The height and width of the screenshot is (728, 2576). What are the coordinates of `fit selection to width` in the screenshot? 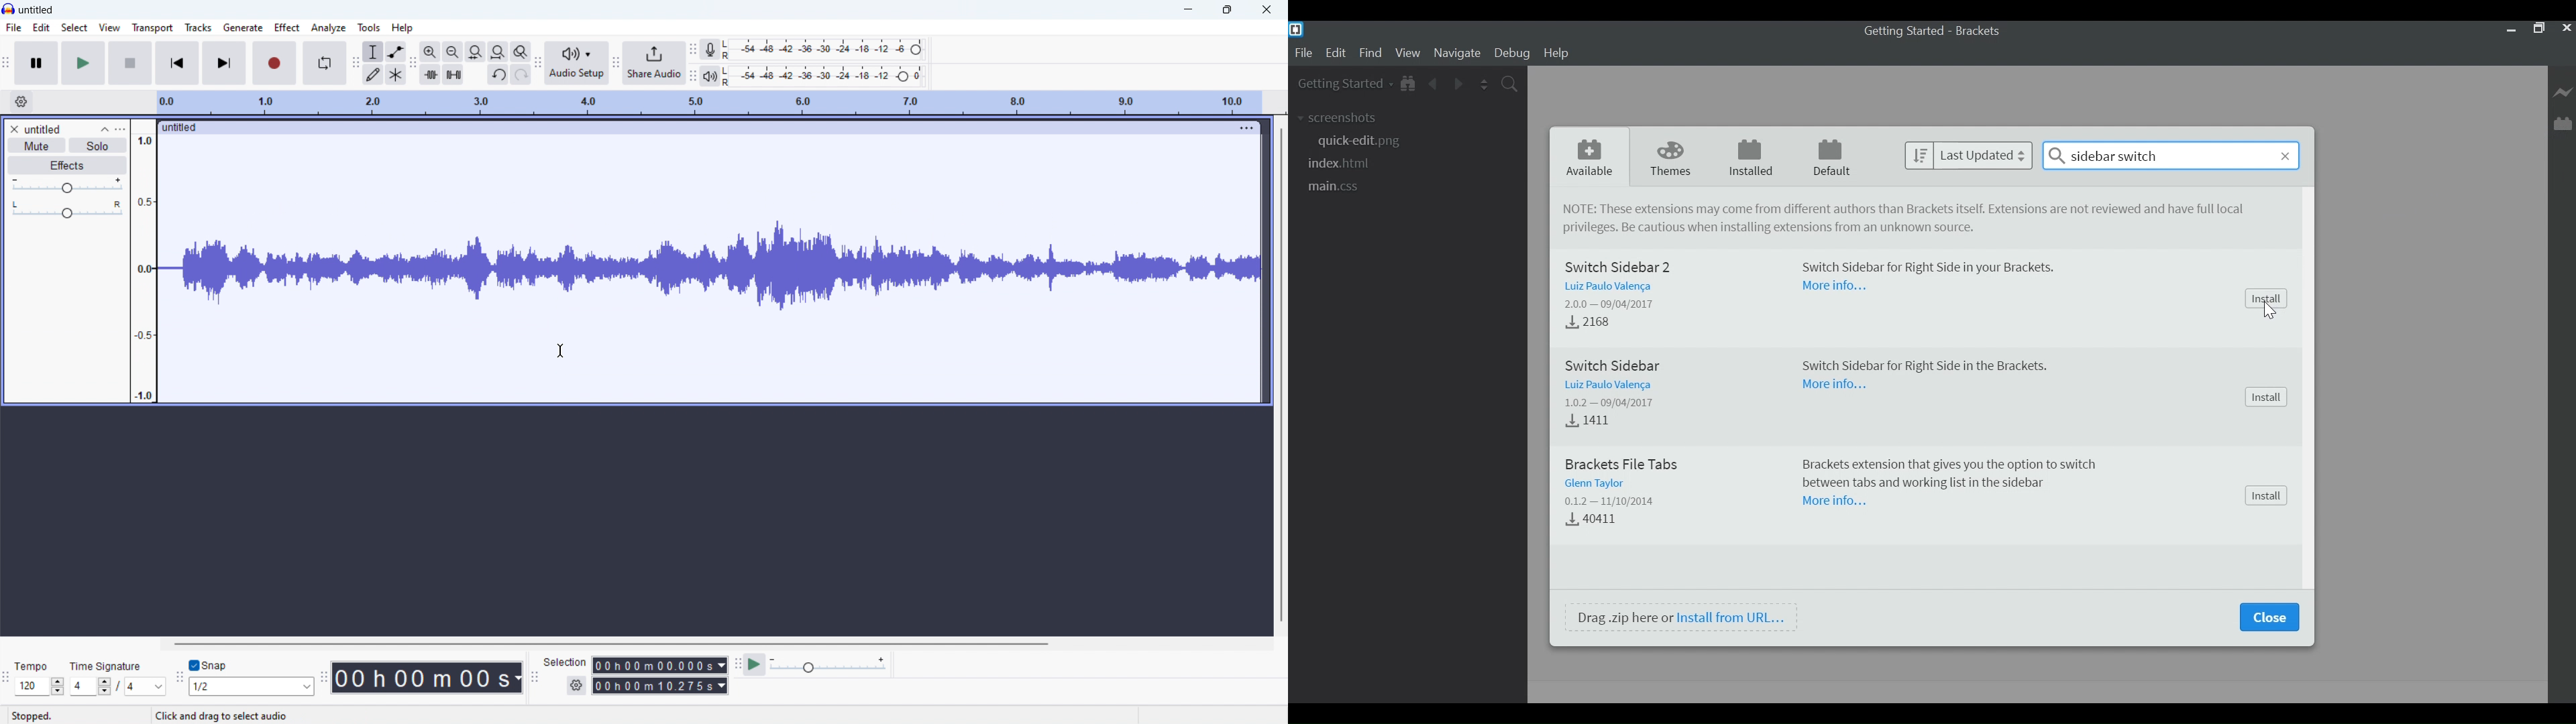 It's located at (475, 52).